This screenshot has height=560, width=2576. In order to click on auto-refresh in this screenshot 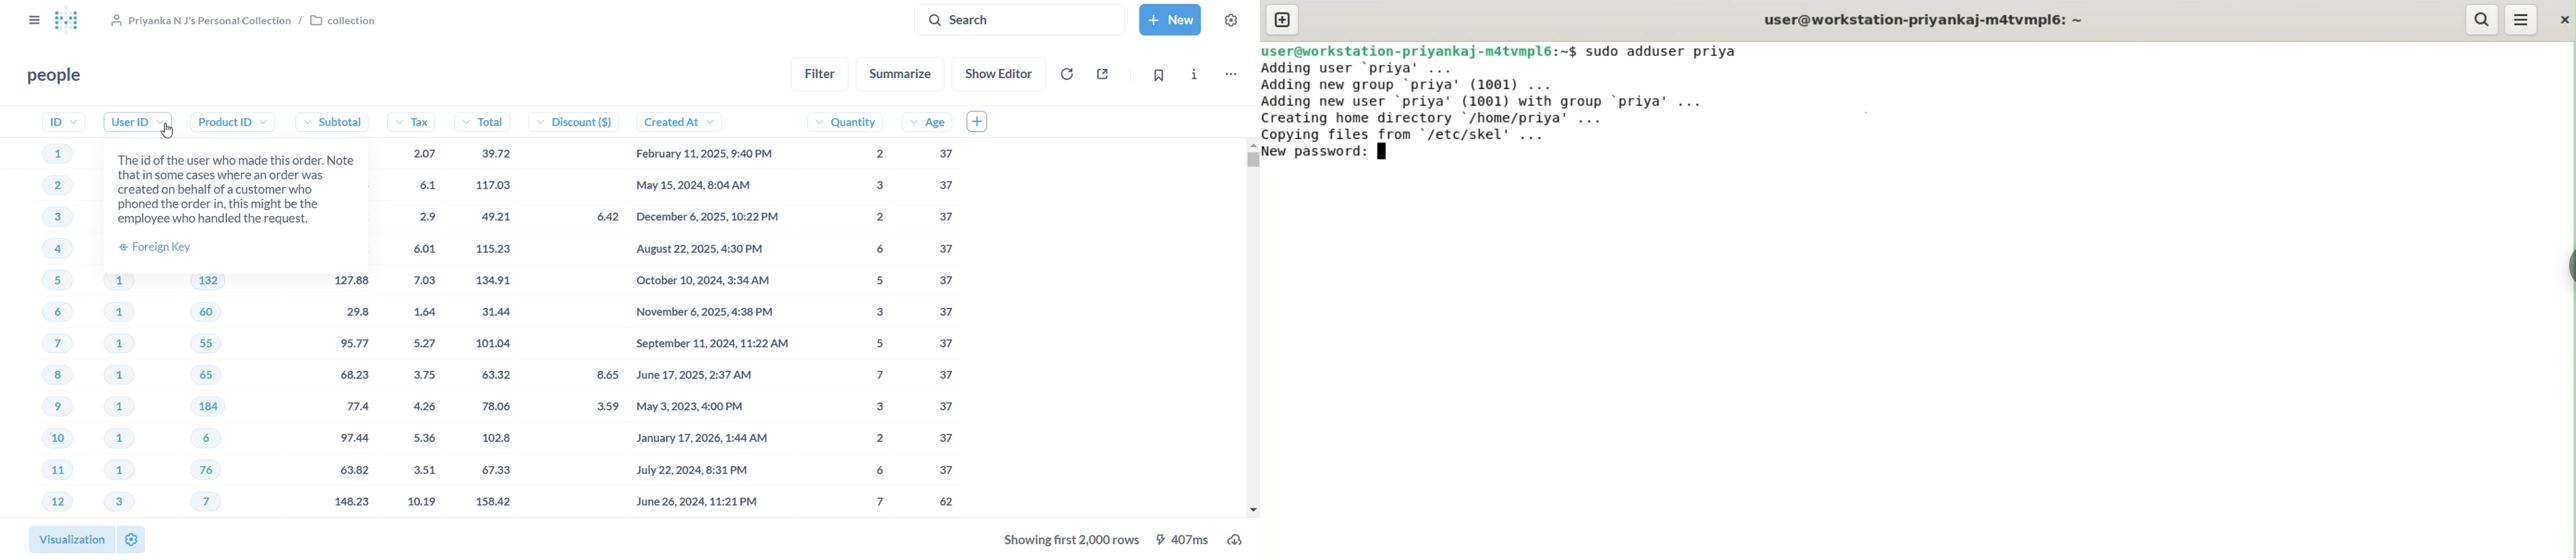, I will do `click(1069, 73)`.